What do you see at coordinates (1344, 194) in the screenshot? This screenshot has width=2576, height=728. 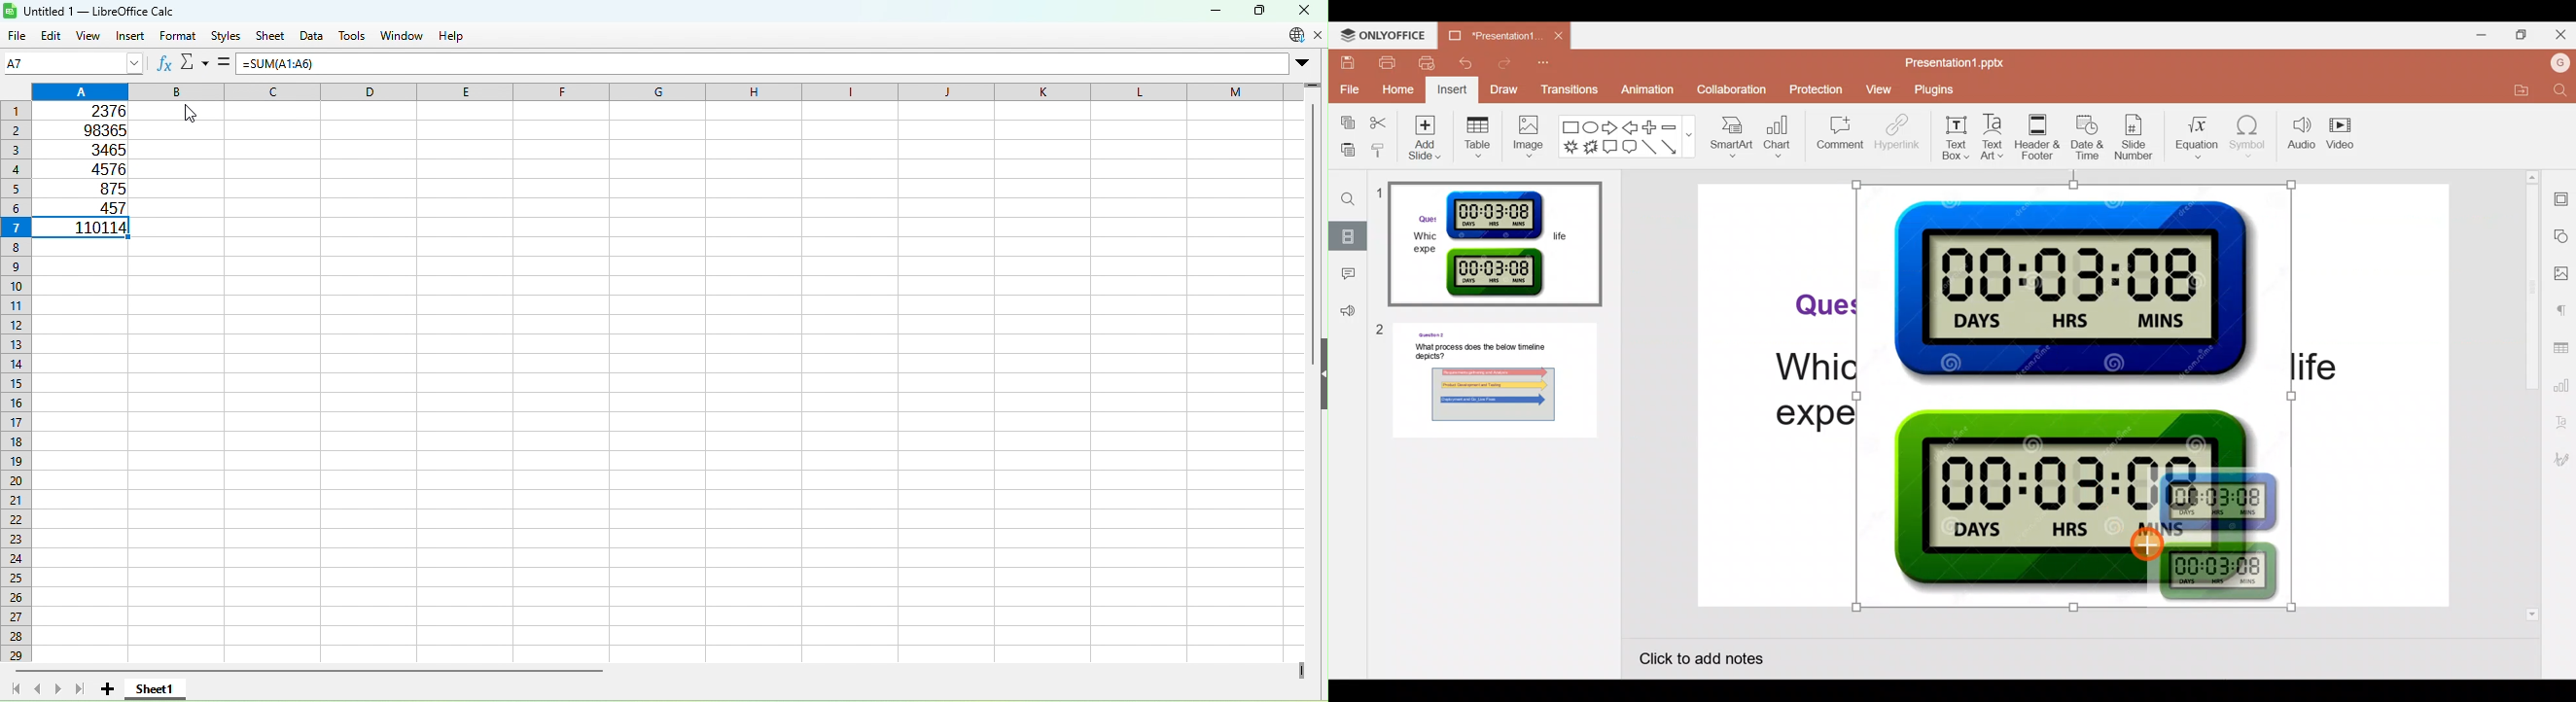 I see `Find` at bounding box center [1344, 194].